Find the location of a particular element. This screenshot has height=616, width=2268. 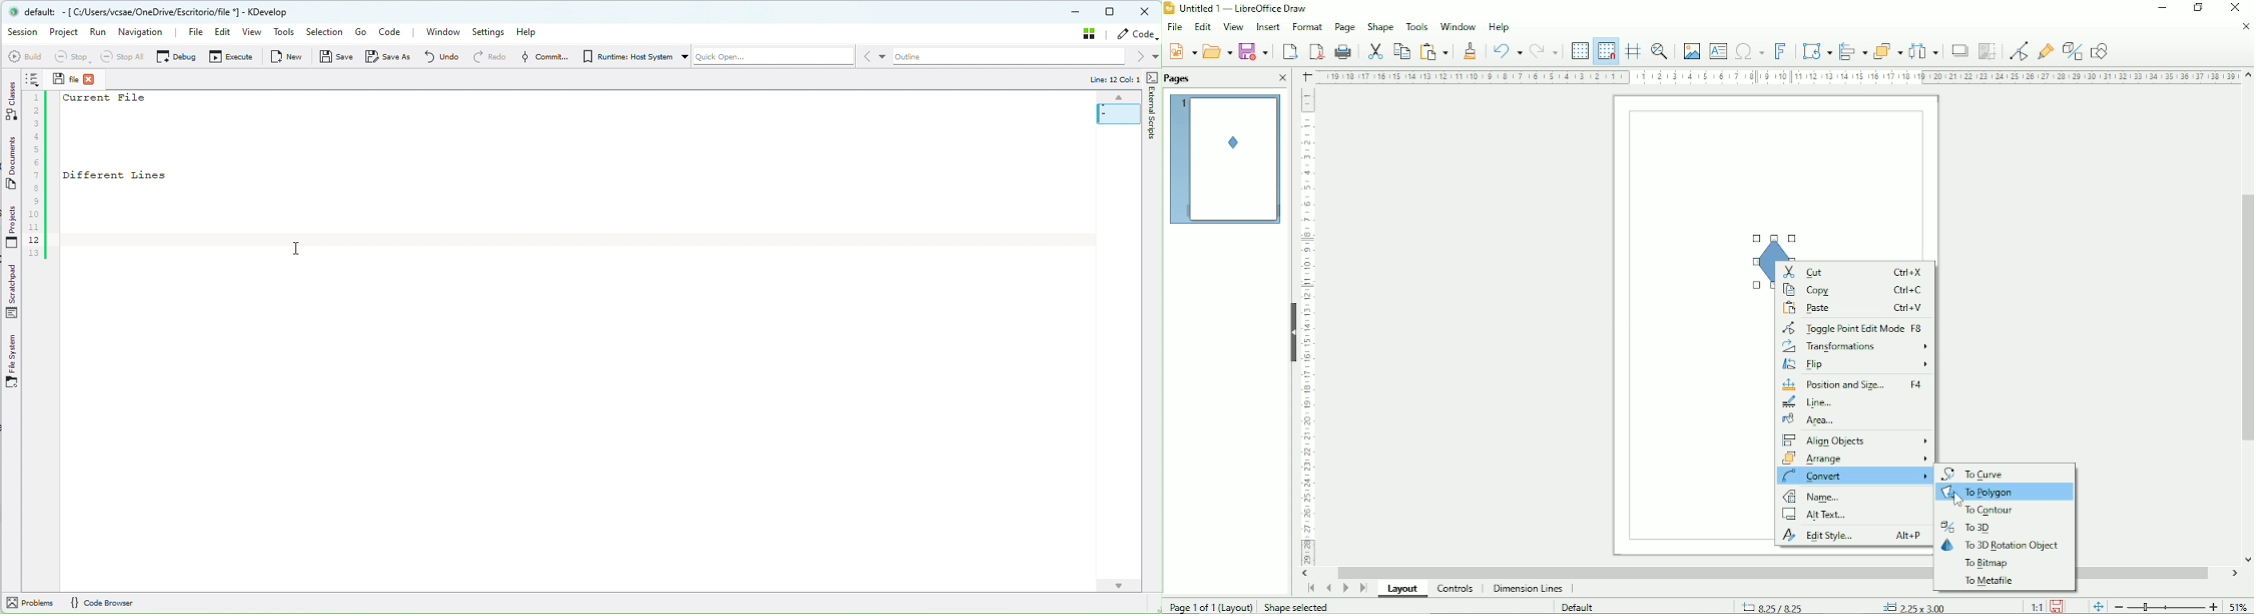

View is located at coordinates (1233, 27).